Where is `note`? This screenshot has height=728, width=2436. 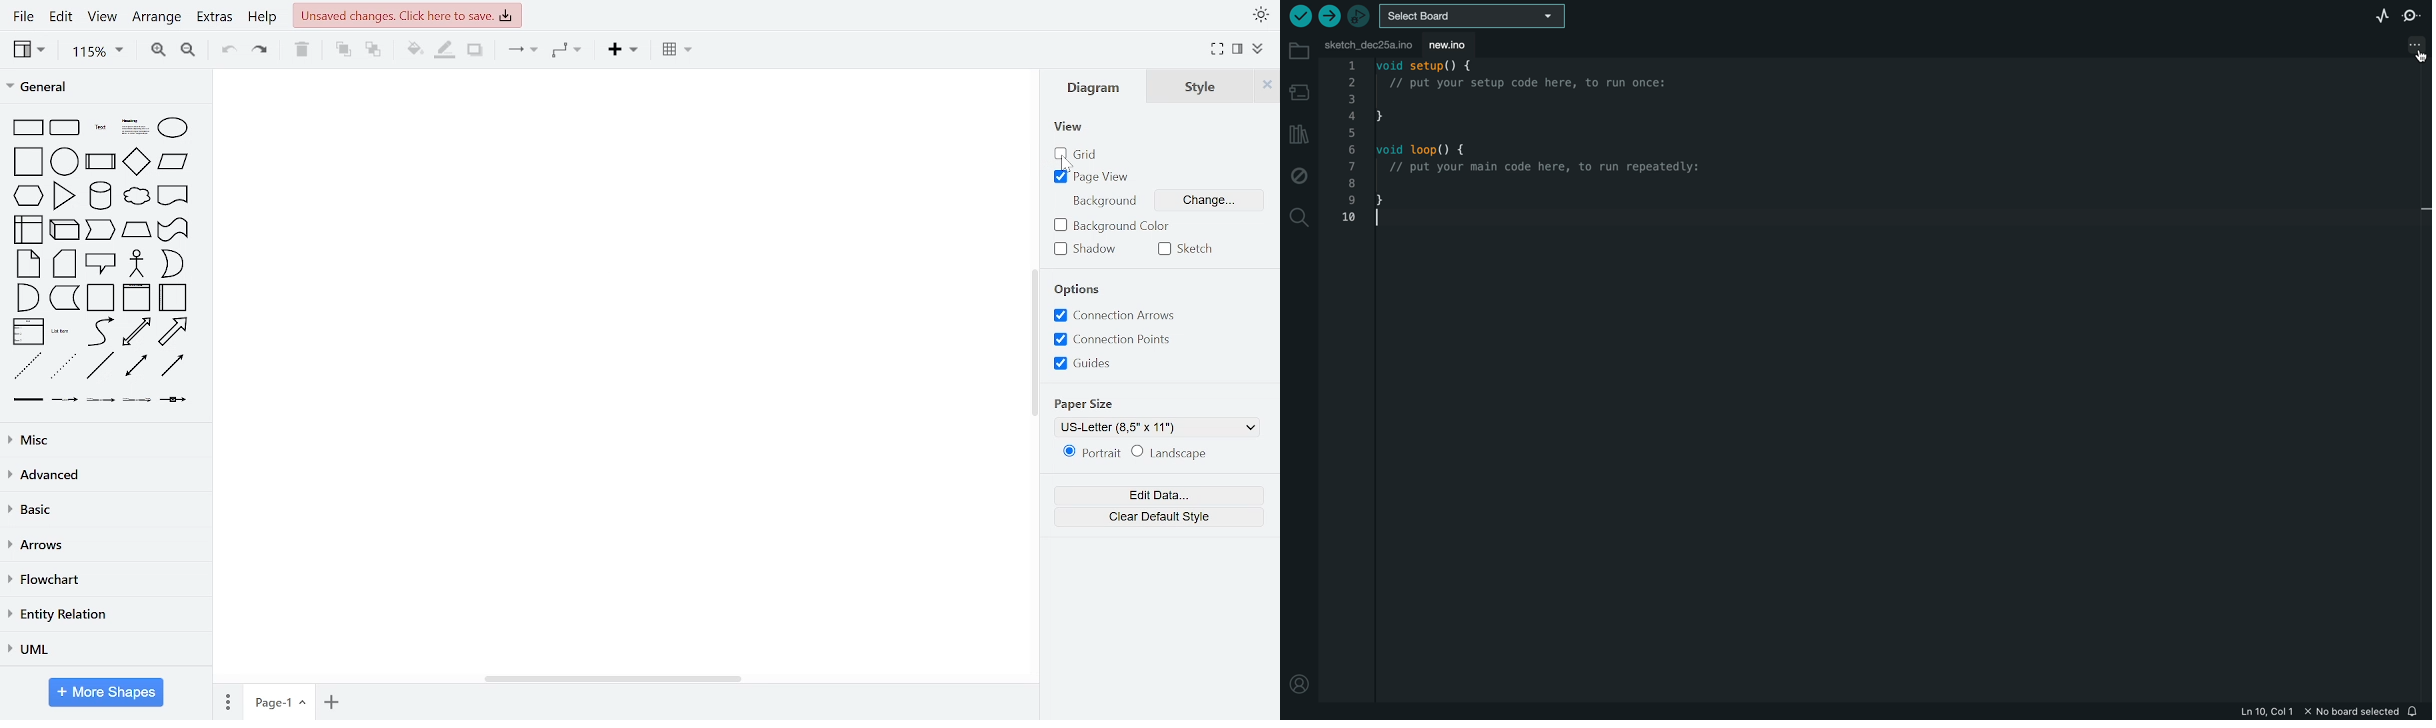 note is located at coordinates (28, 263).